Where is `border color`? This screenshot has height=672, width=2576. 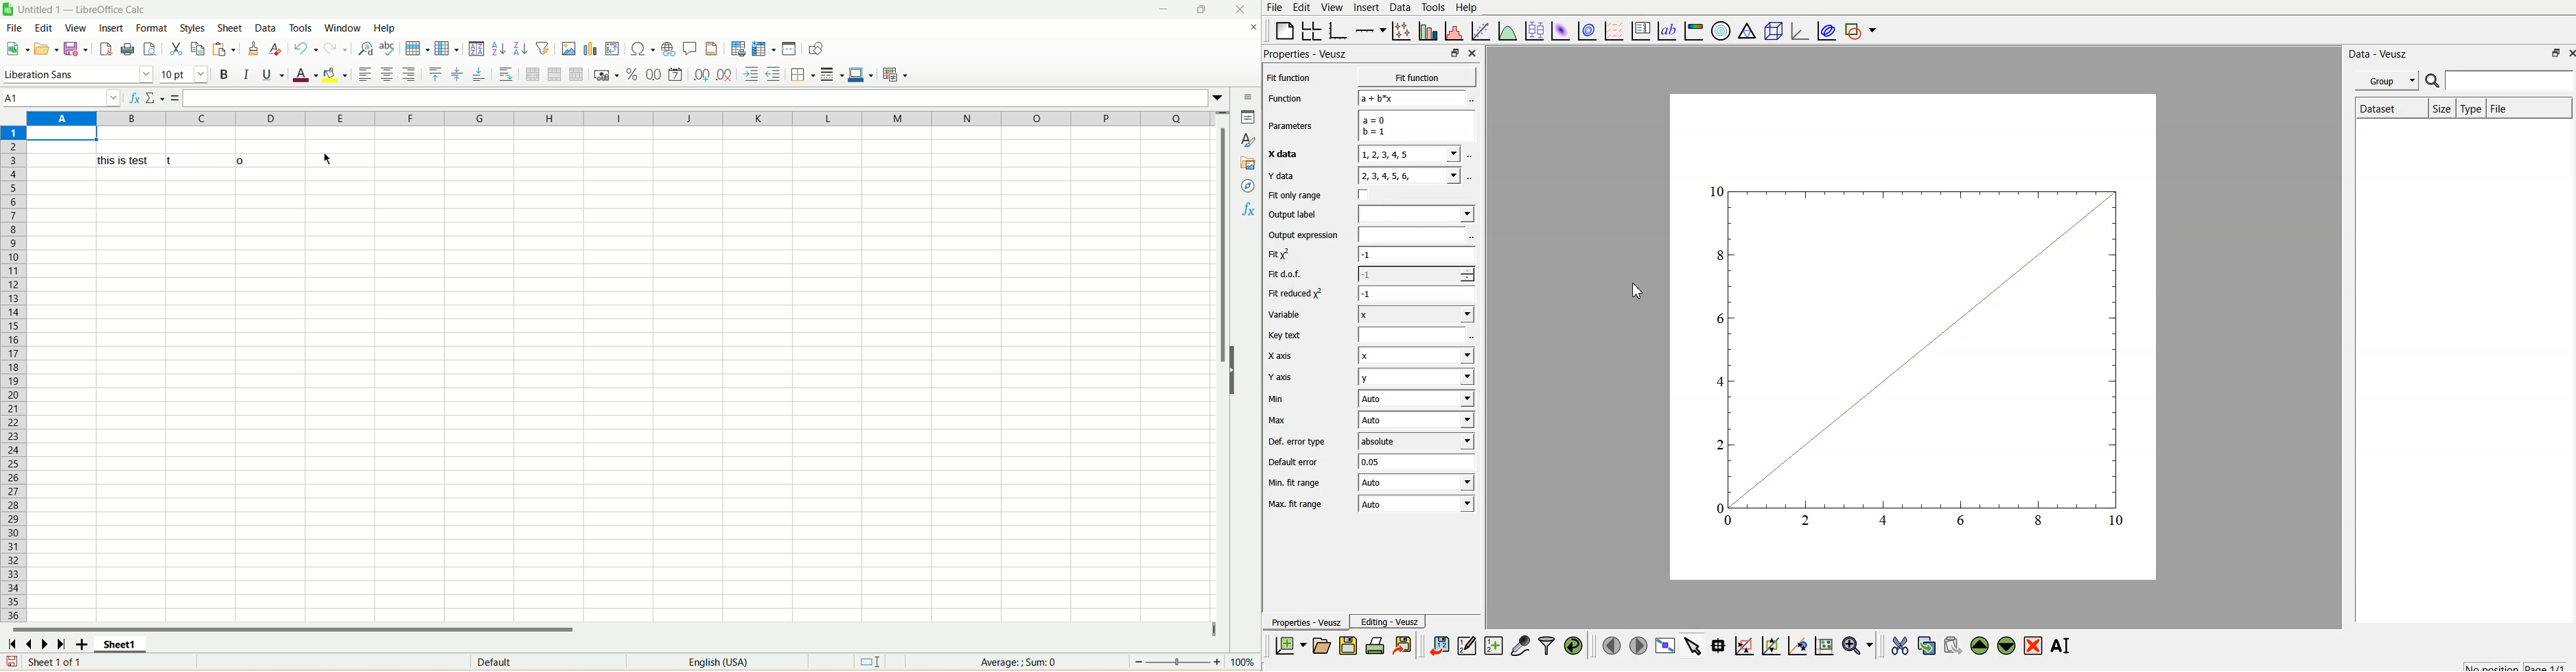 border color is located at coordinates (860, 74).